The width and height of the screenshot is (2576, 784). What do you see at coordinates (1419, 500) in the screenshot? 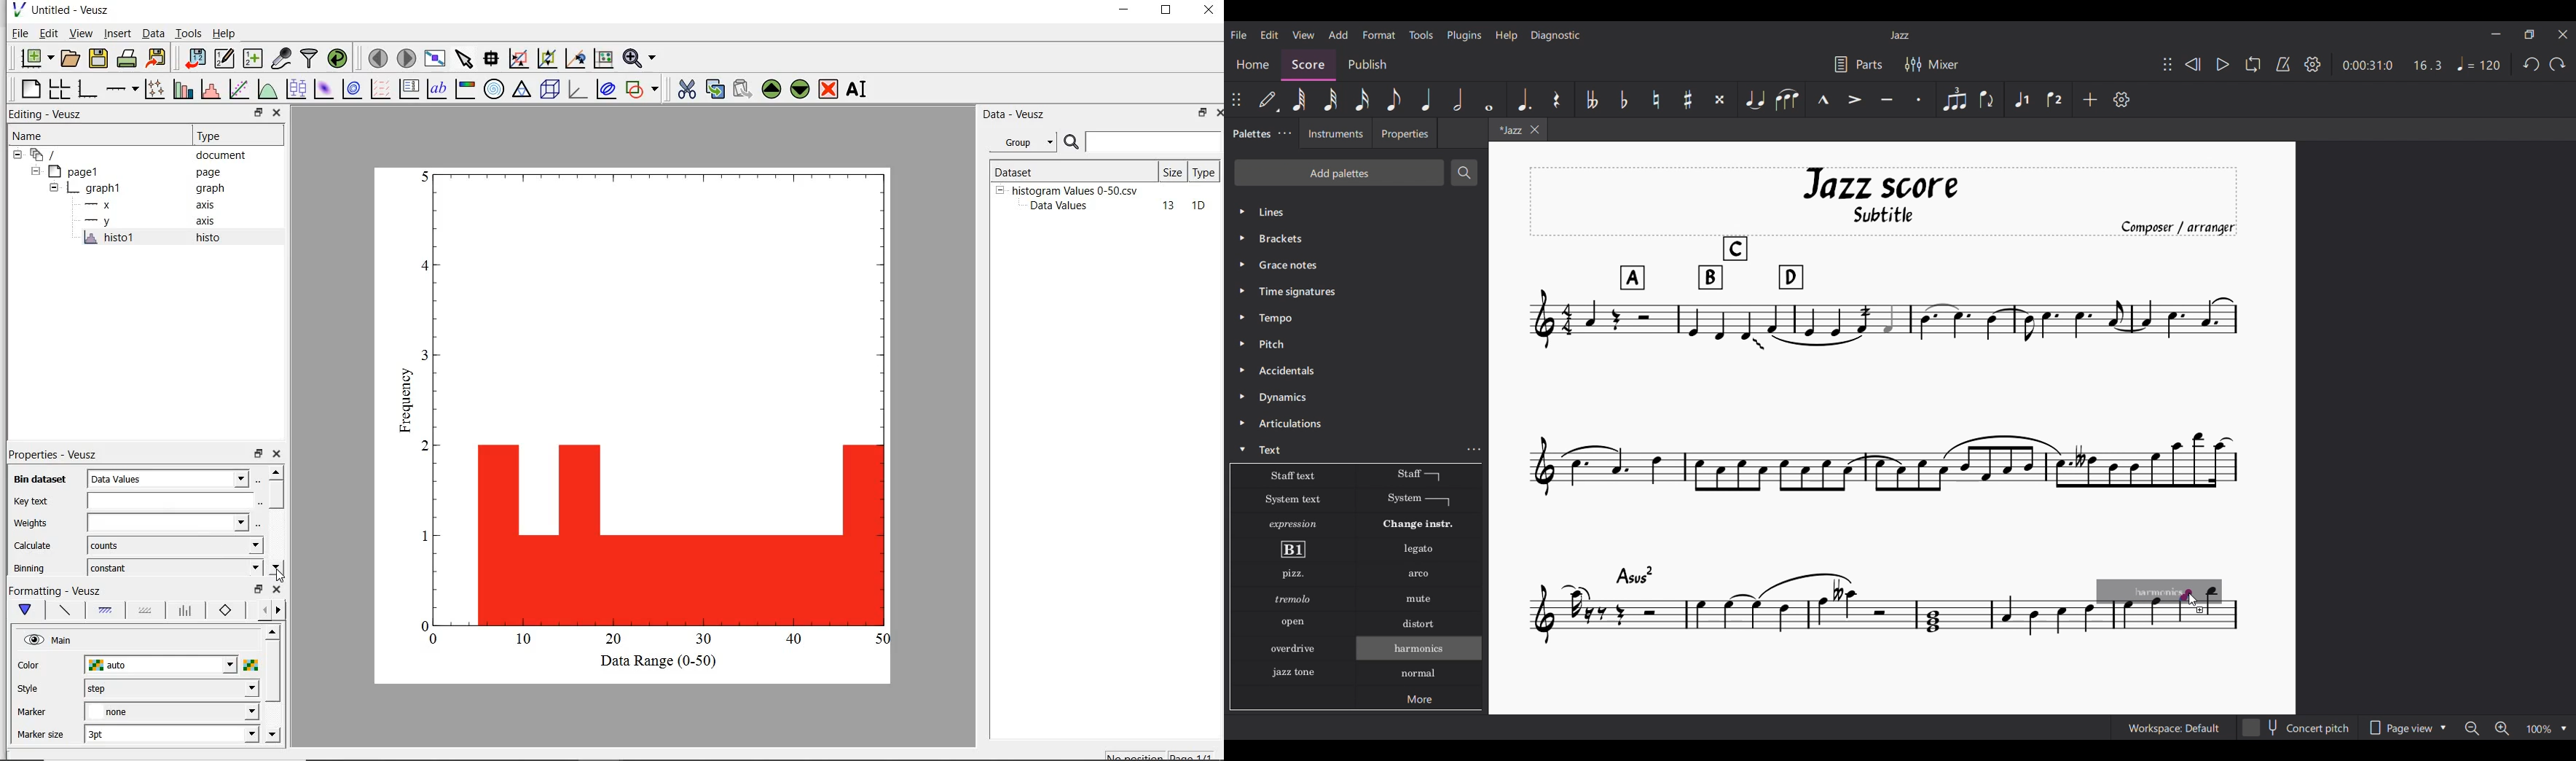
I see `System` at bounding box center [1419, 500].